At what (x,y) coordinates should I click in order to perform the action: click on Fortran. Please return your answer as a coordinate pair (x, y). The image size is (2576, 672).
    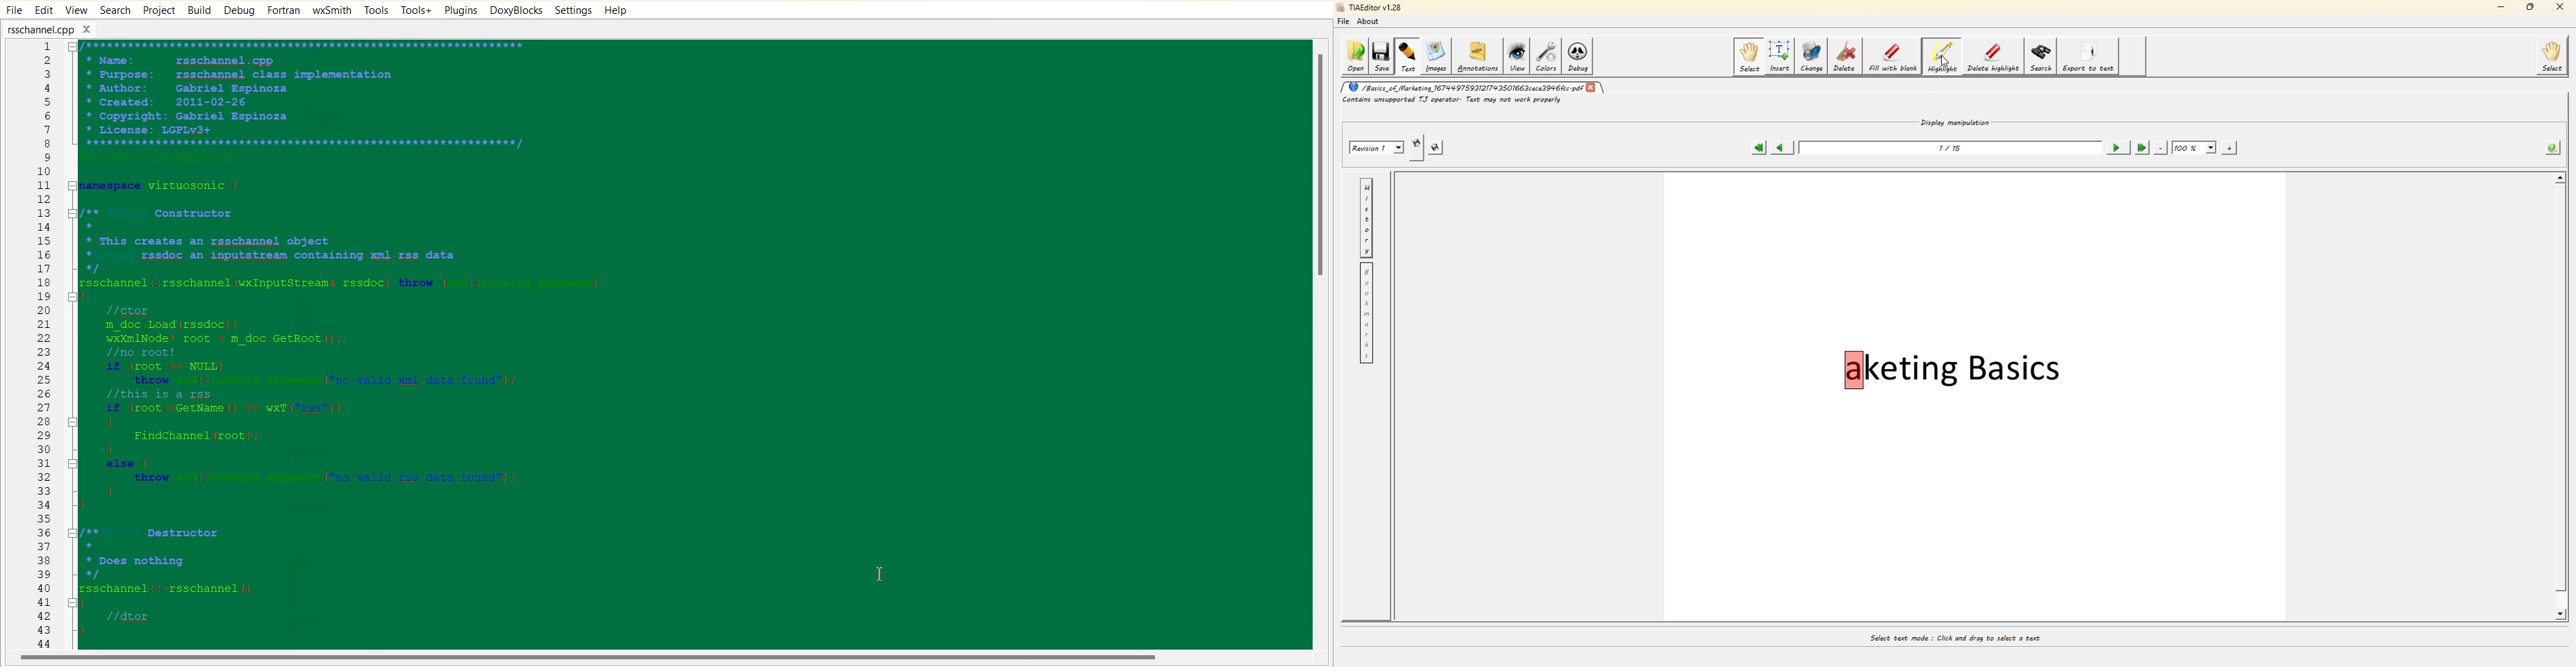
    Looking at the image, I should click on (283, 10).